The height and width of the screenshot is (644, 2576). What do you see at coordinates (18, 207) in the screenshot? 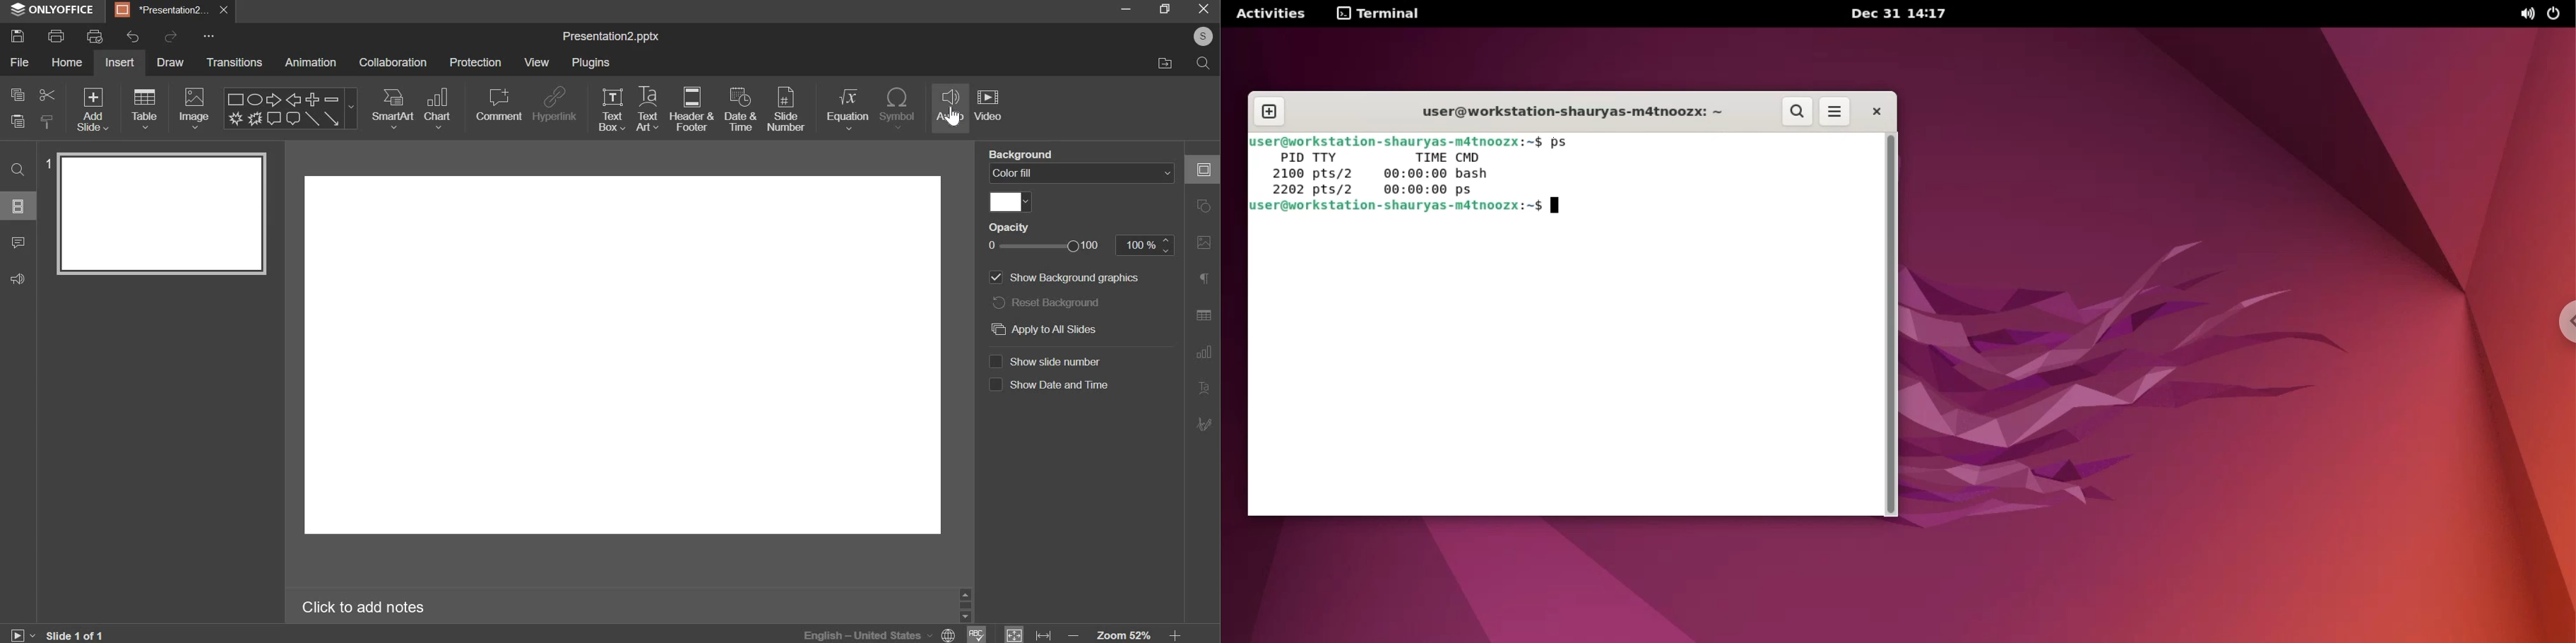
I see `slide` at bounding box center [18, 207].